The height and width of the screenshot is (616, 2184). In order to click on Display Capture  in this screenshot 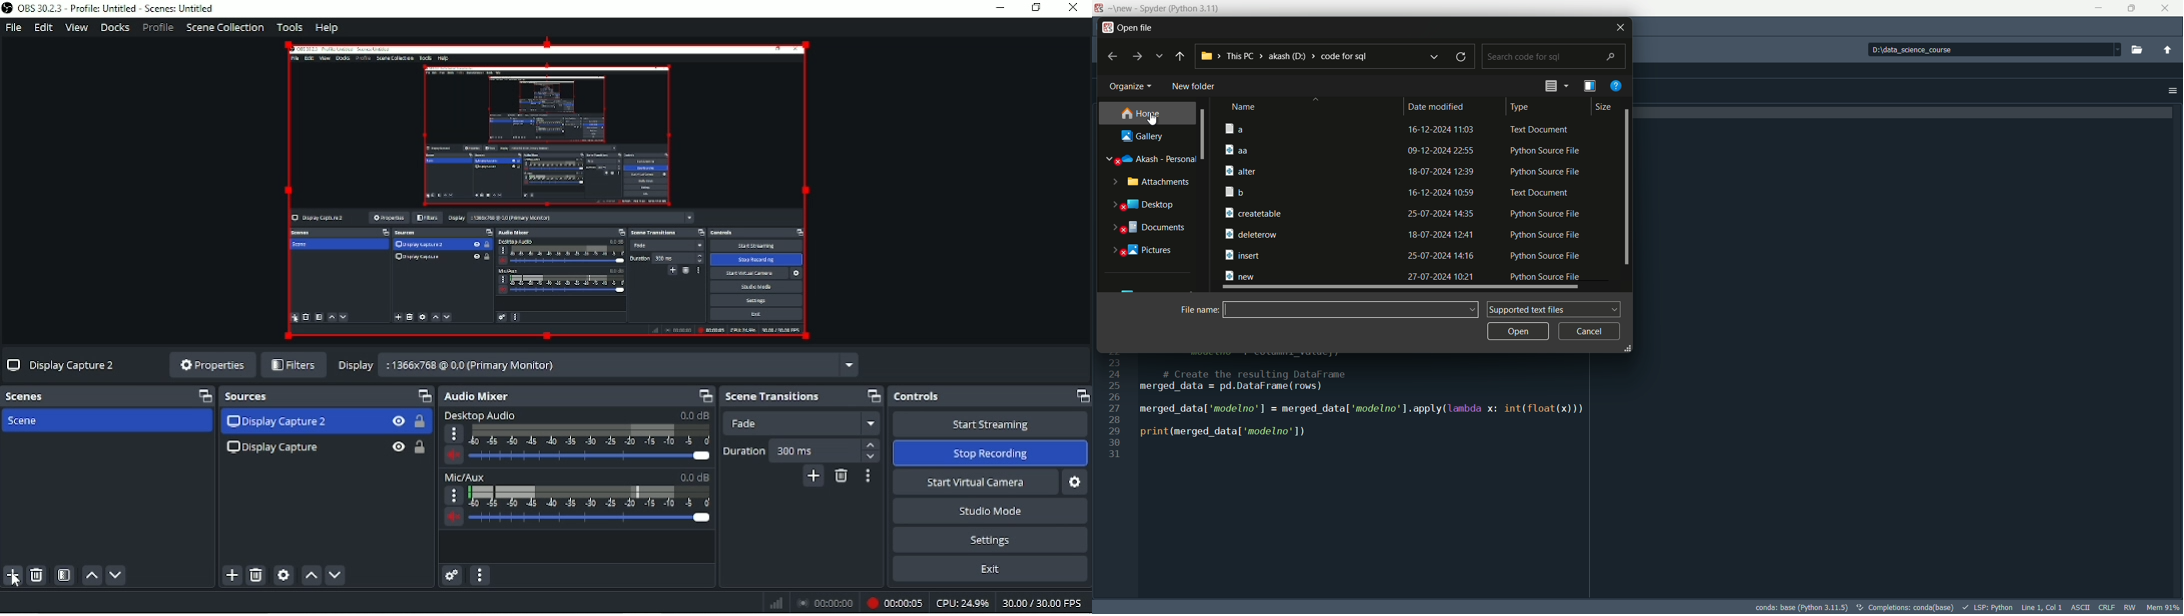, I will do `click(274, 450)`.